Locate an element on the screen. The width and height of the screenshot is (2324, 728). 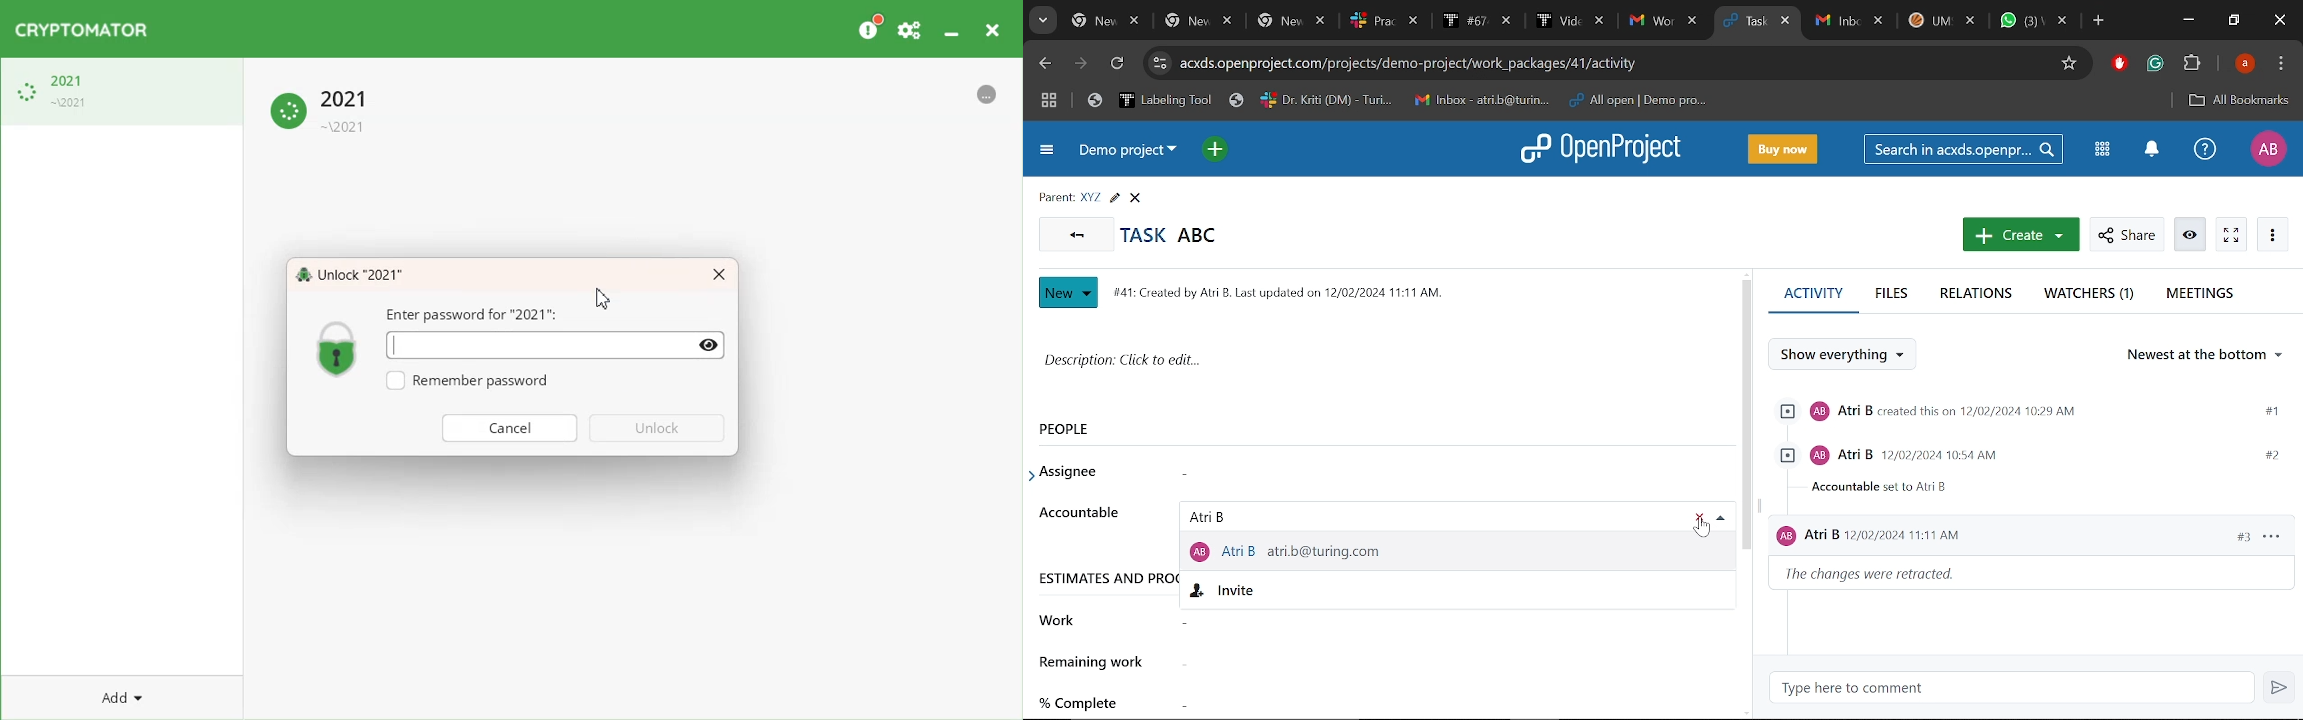
Logo is located at coordinates (337, 347).